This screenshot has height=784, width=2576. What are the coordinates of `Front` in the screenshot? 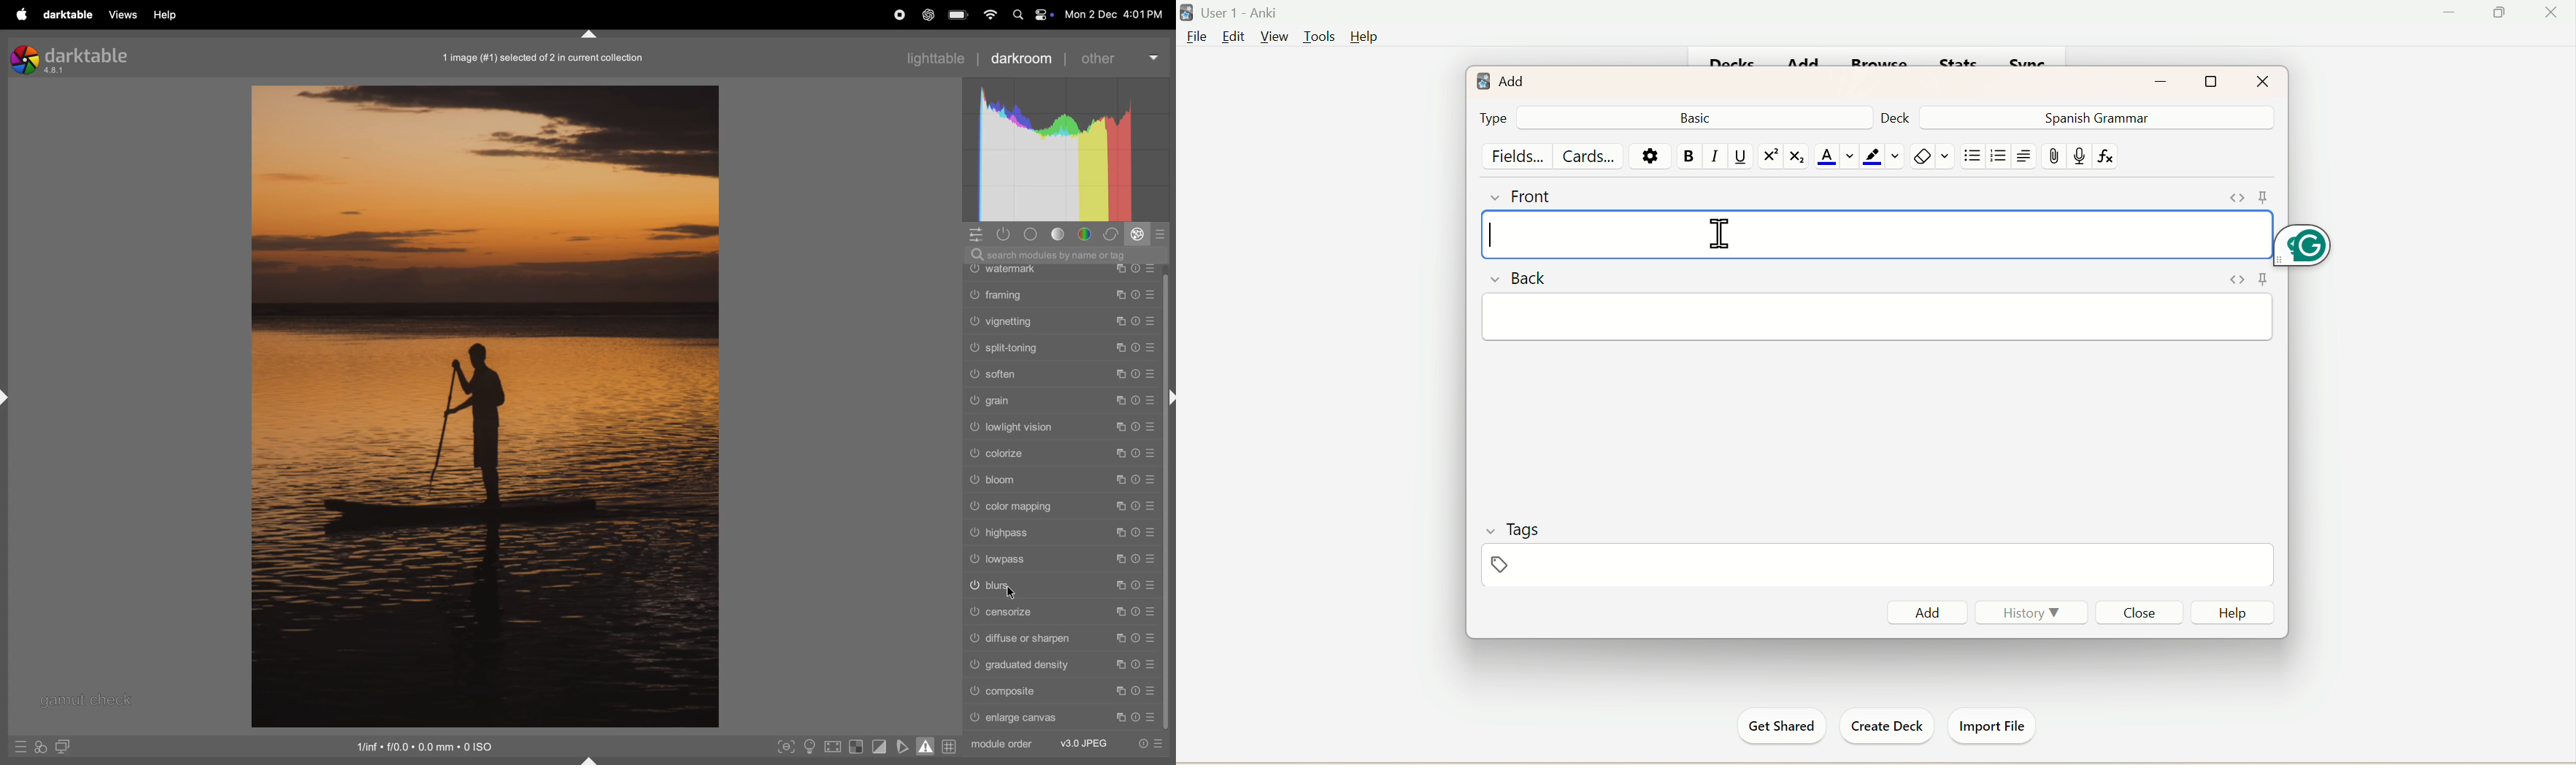 It's located at (1524, 195).